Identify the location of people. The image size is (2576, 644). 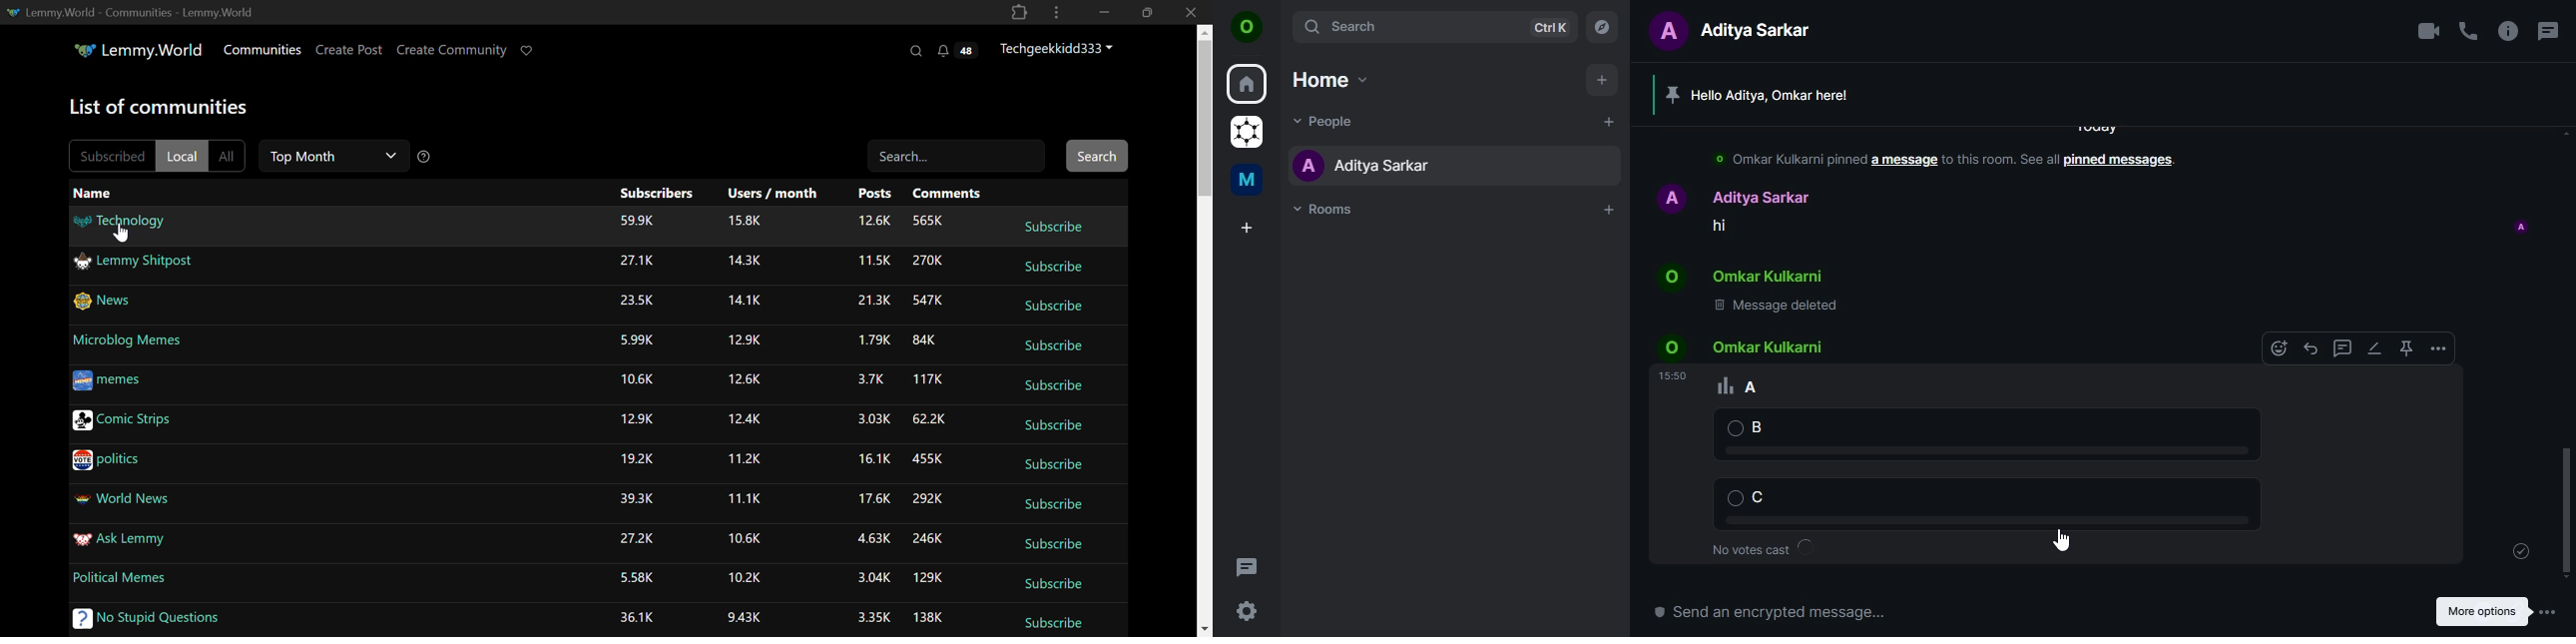
(1330, 120).